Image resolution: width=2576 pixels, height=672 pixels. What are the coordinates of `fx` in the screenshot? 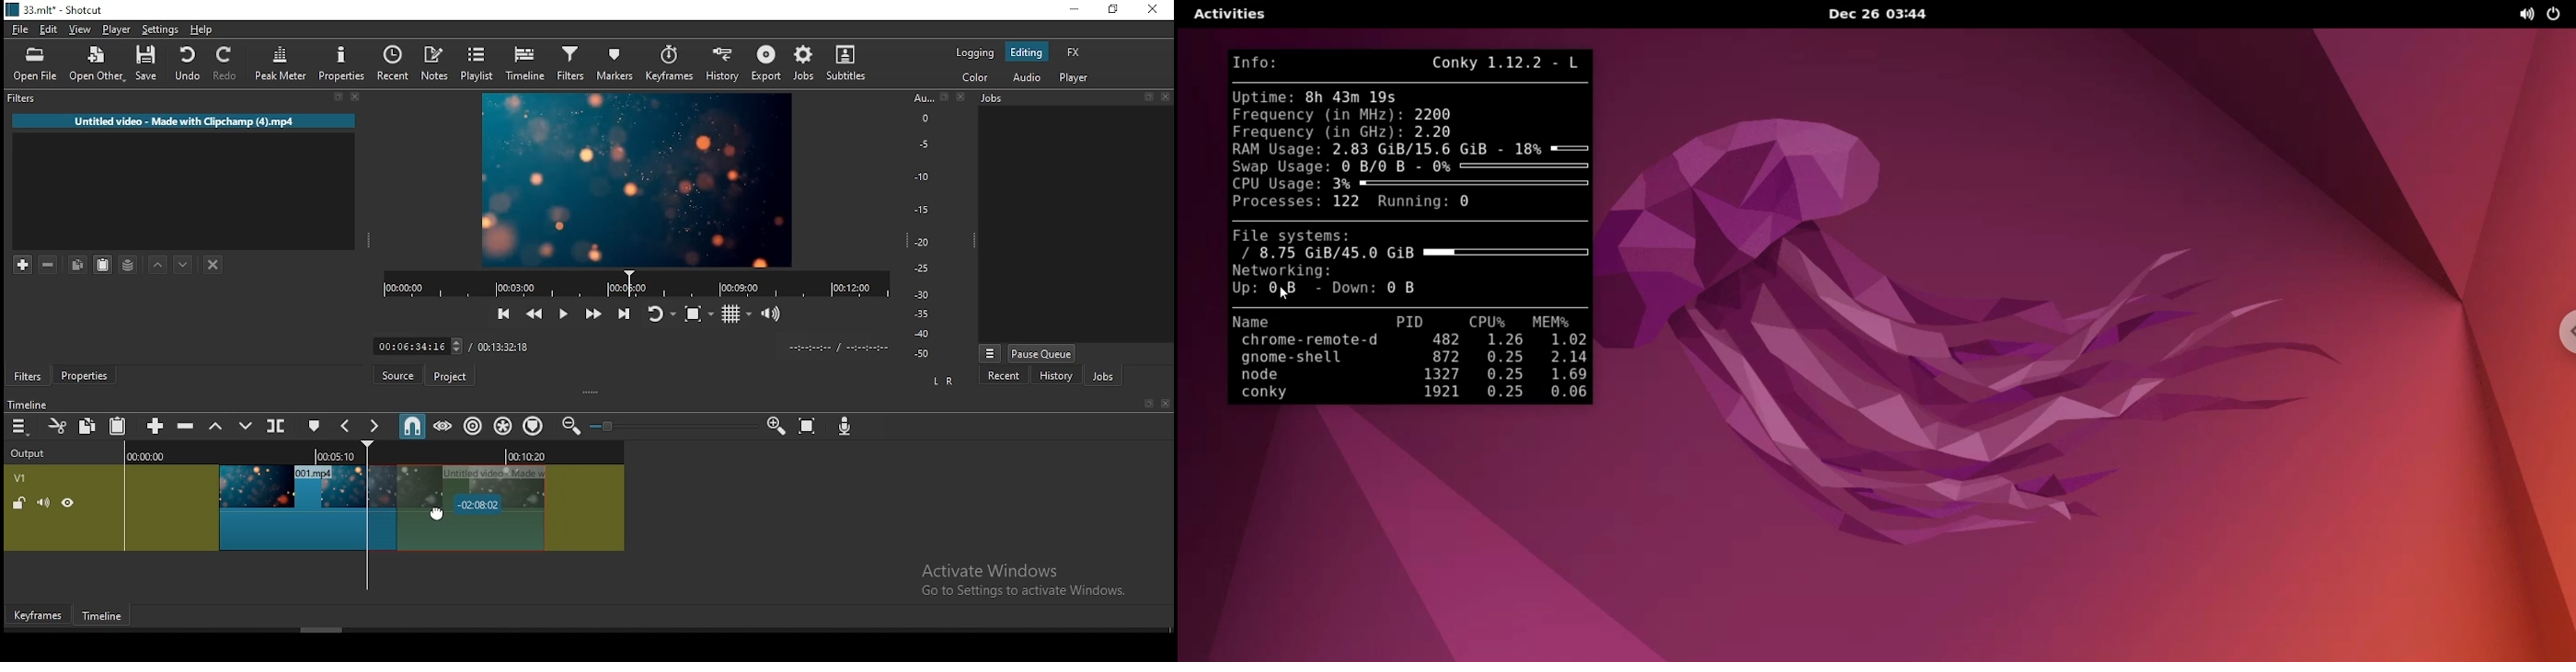 It's located at (1074, 53).